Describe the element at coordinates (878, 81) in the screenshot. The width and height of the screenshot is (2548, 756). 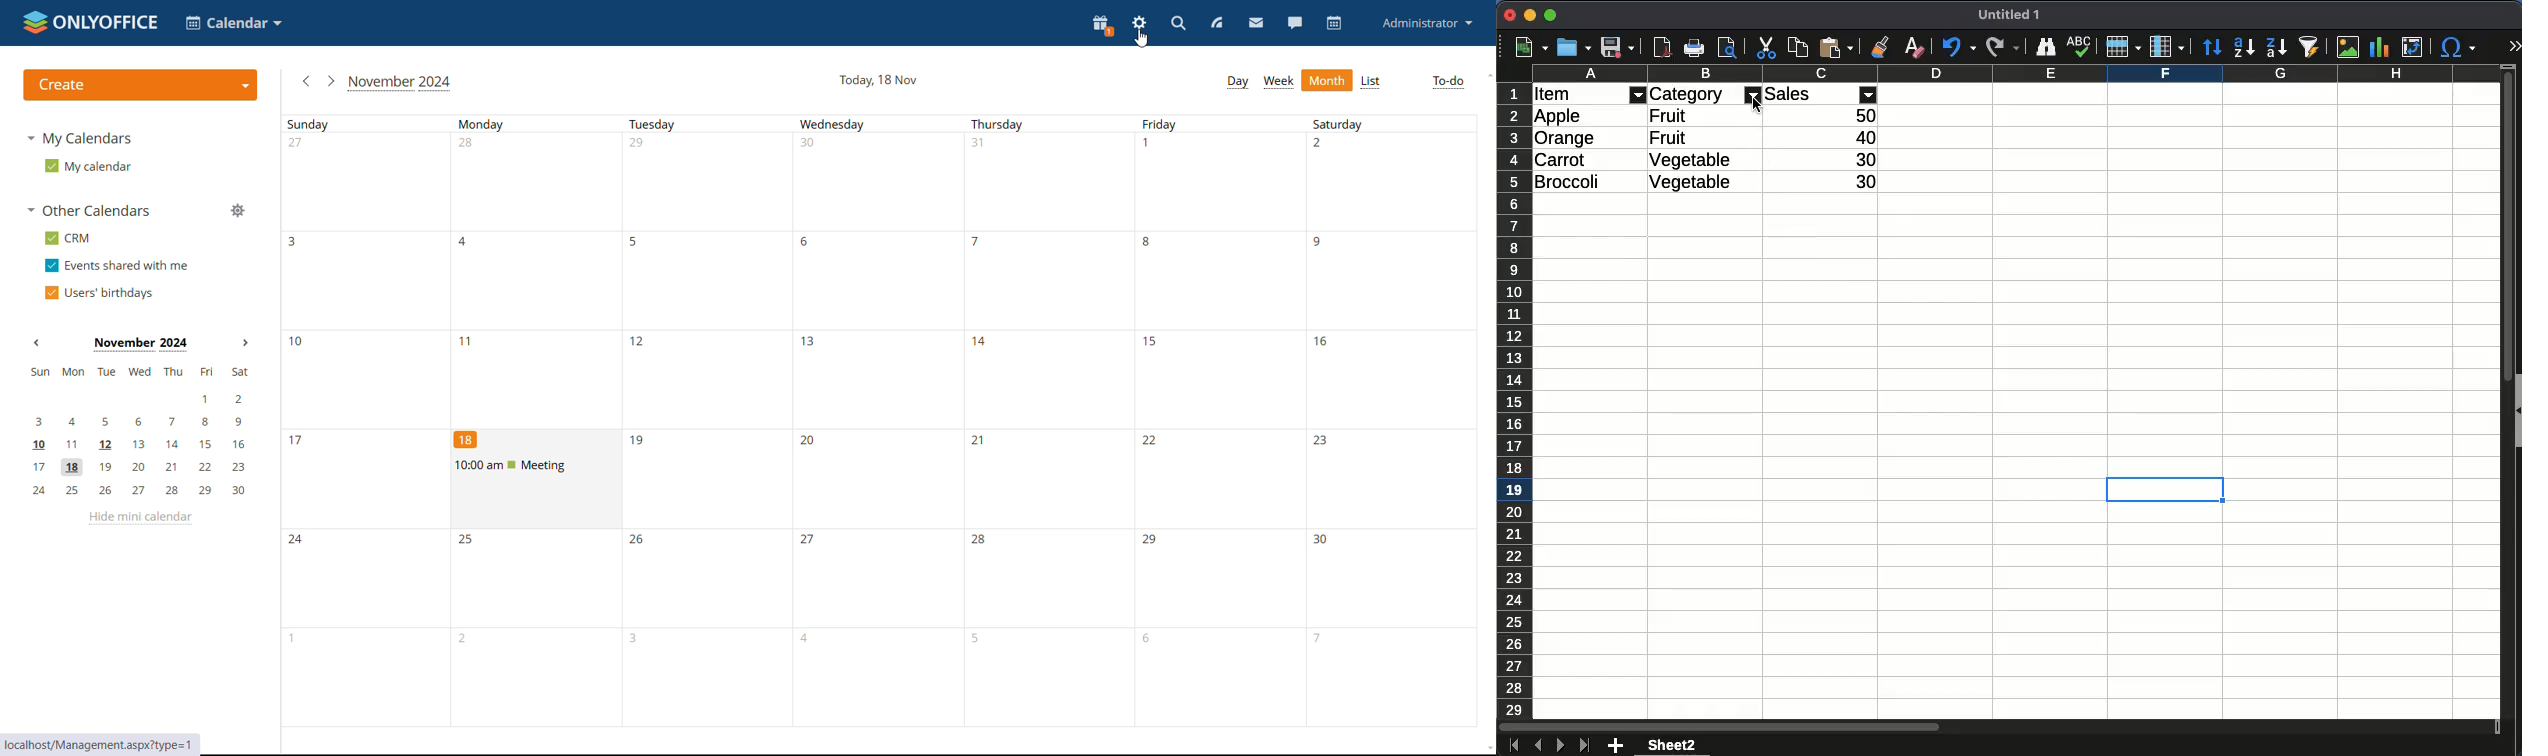
I see `current date` at that location.